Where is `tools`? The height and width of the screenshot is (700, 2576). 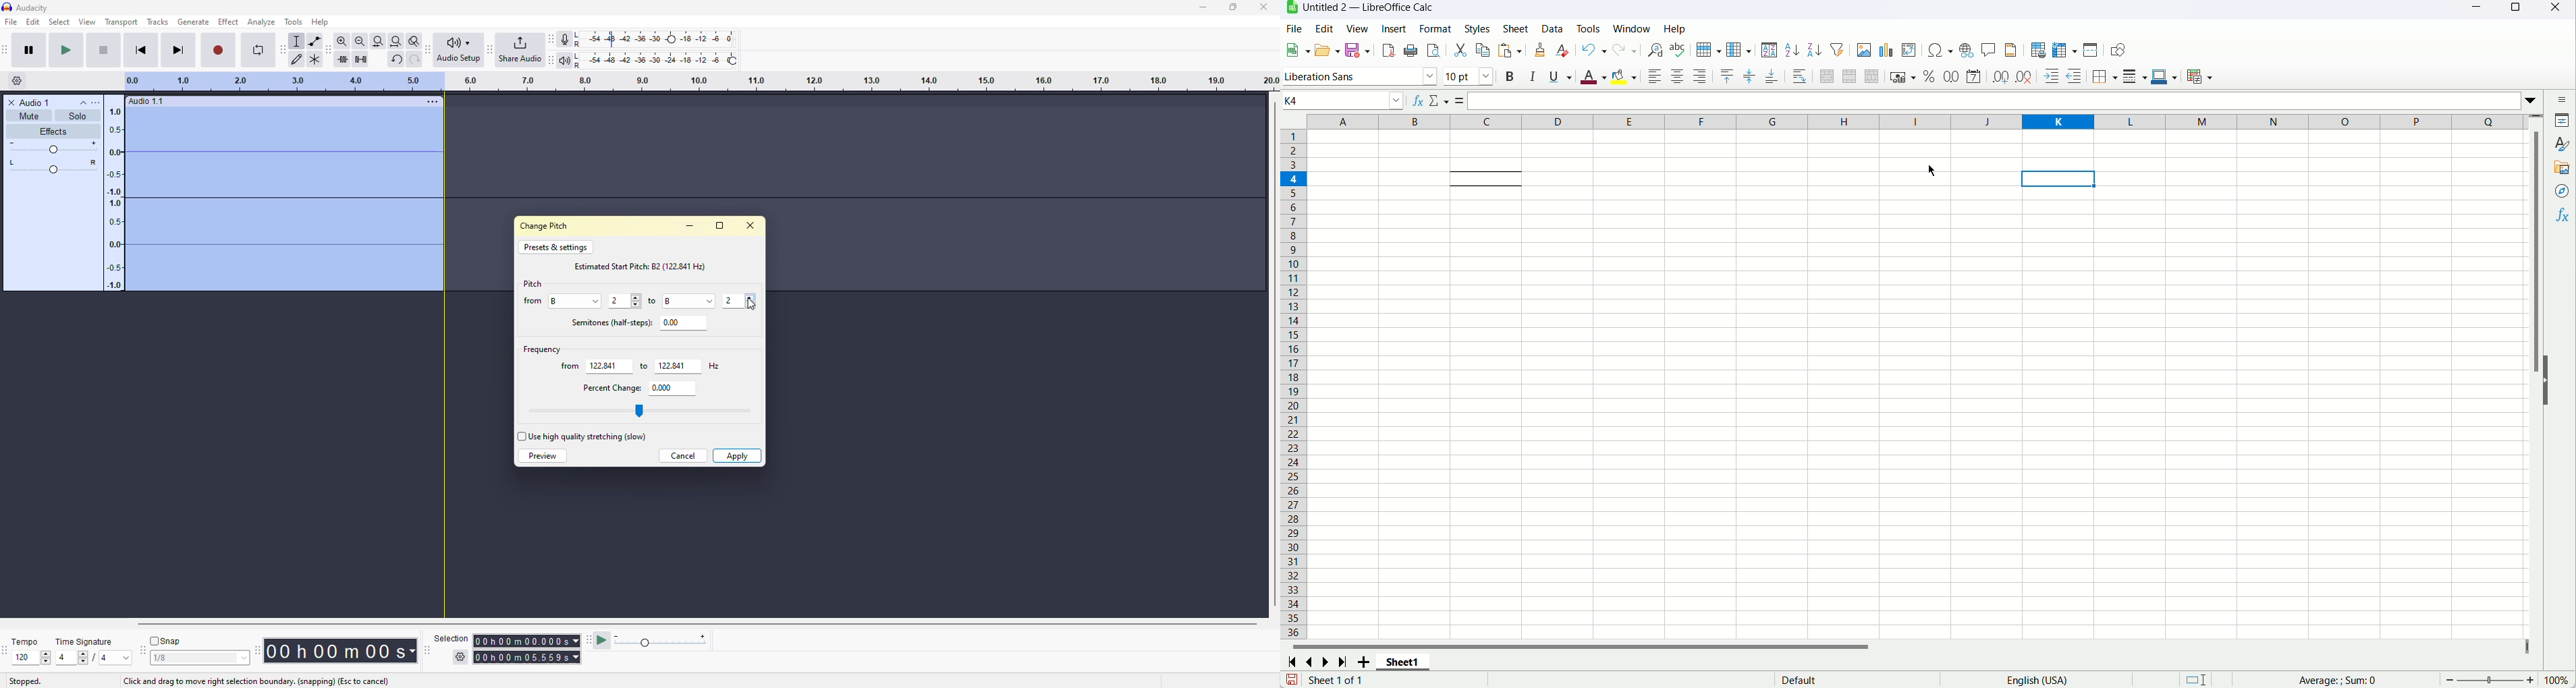
tools is located at coordinates (293, 21).